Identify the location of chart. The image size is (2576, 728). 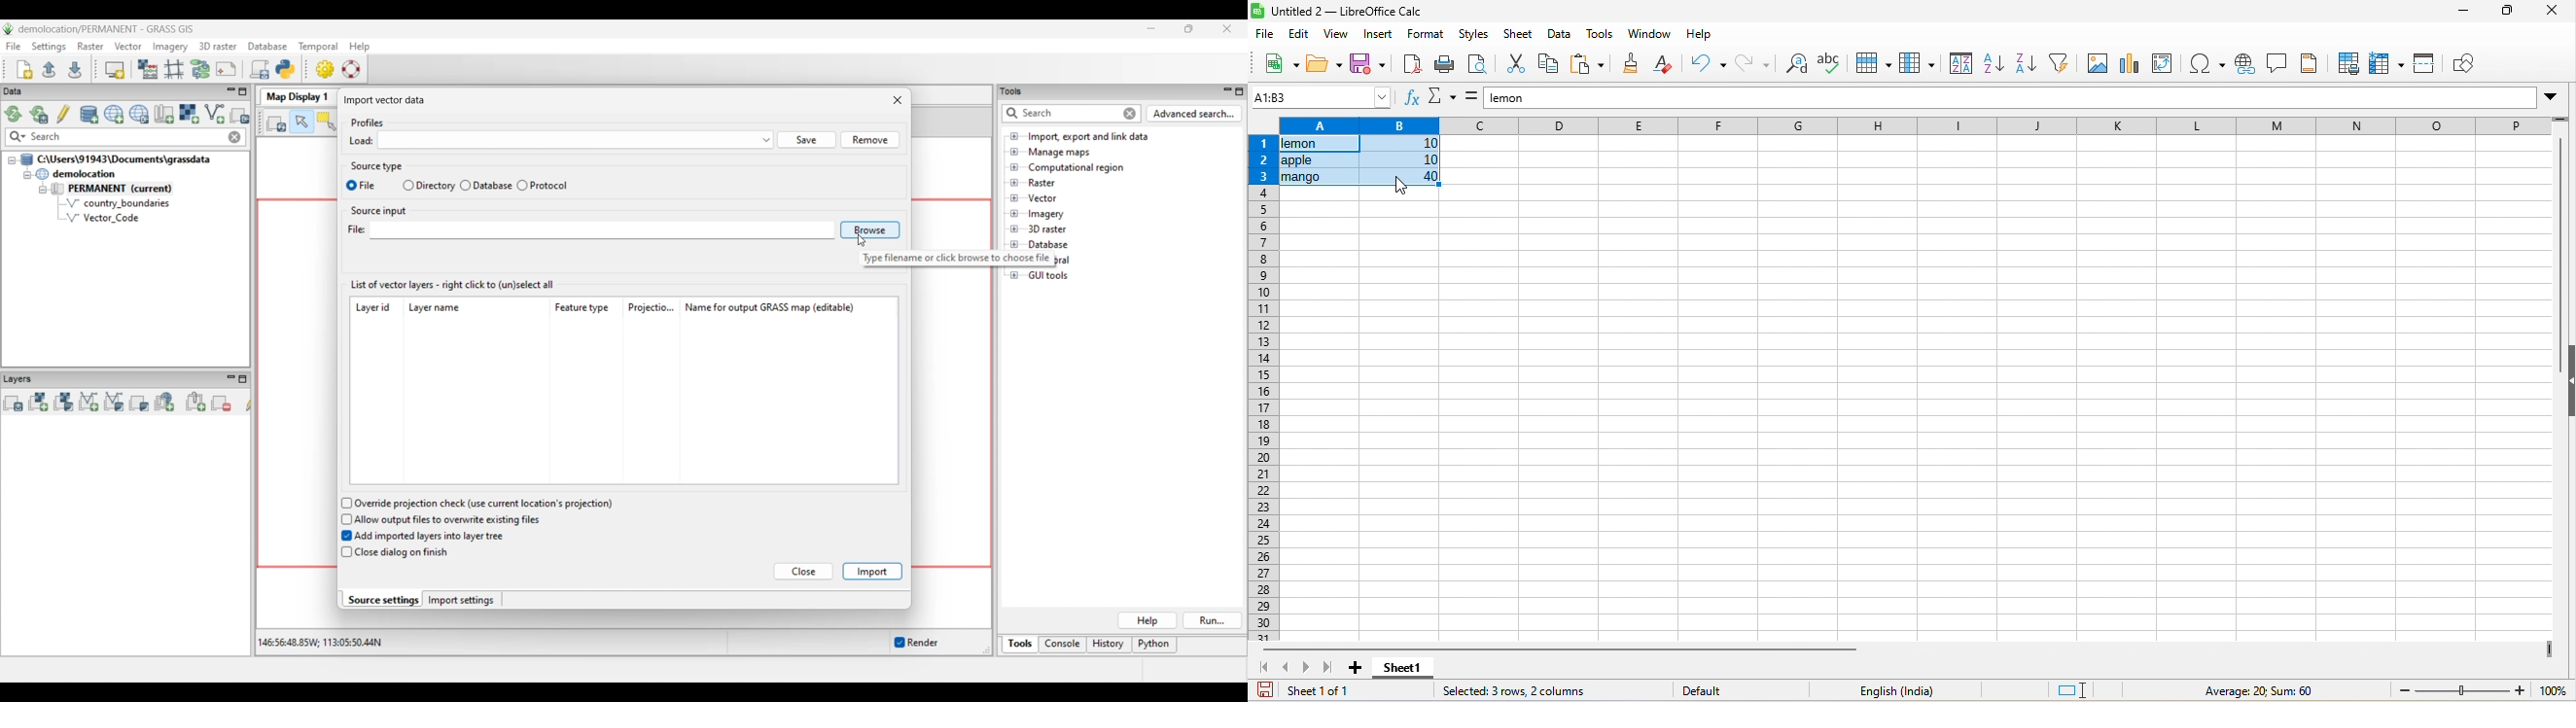
(2128, 65).